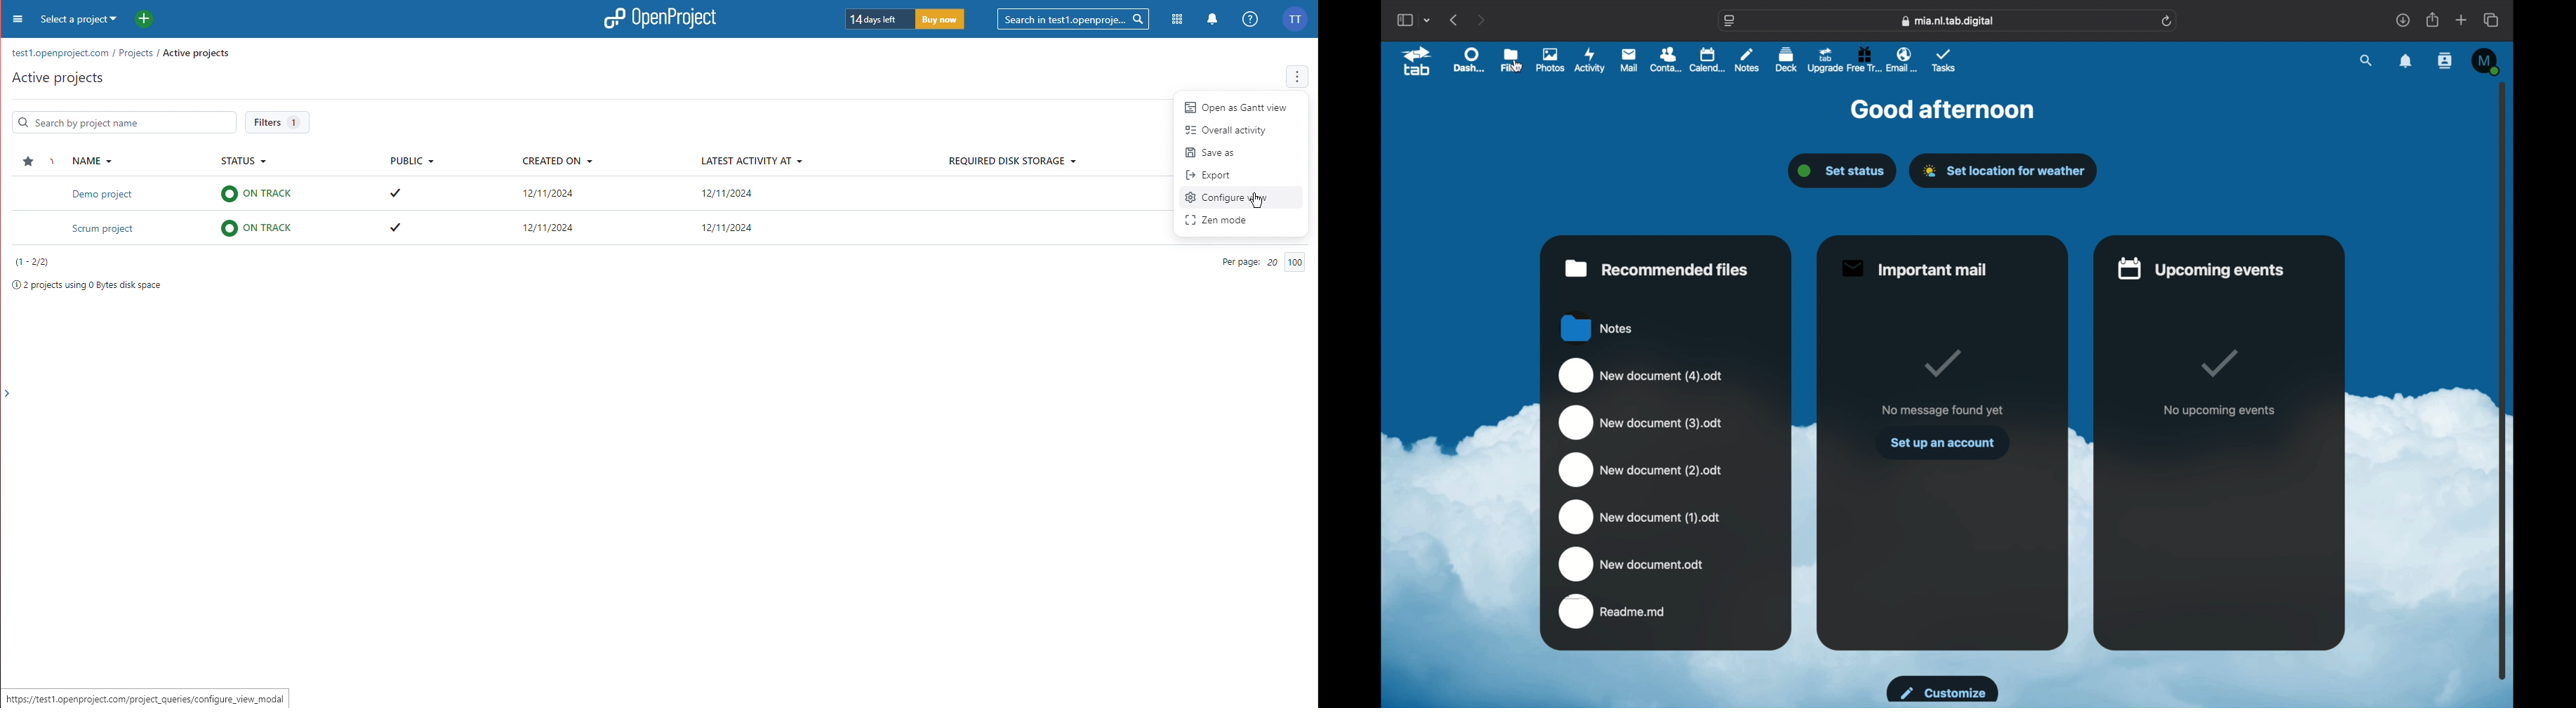  What do you see at coordinates (97, 19) in the screenshot?
I see `Select a project` at bounding box center [97, 19].